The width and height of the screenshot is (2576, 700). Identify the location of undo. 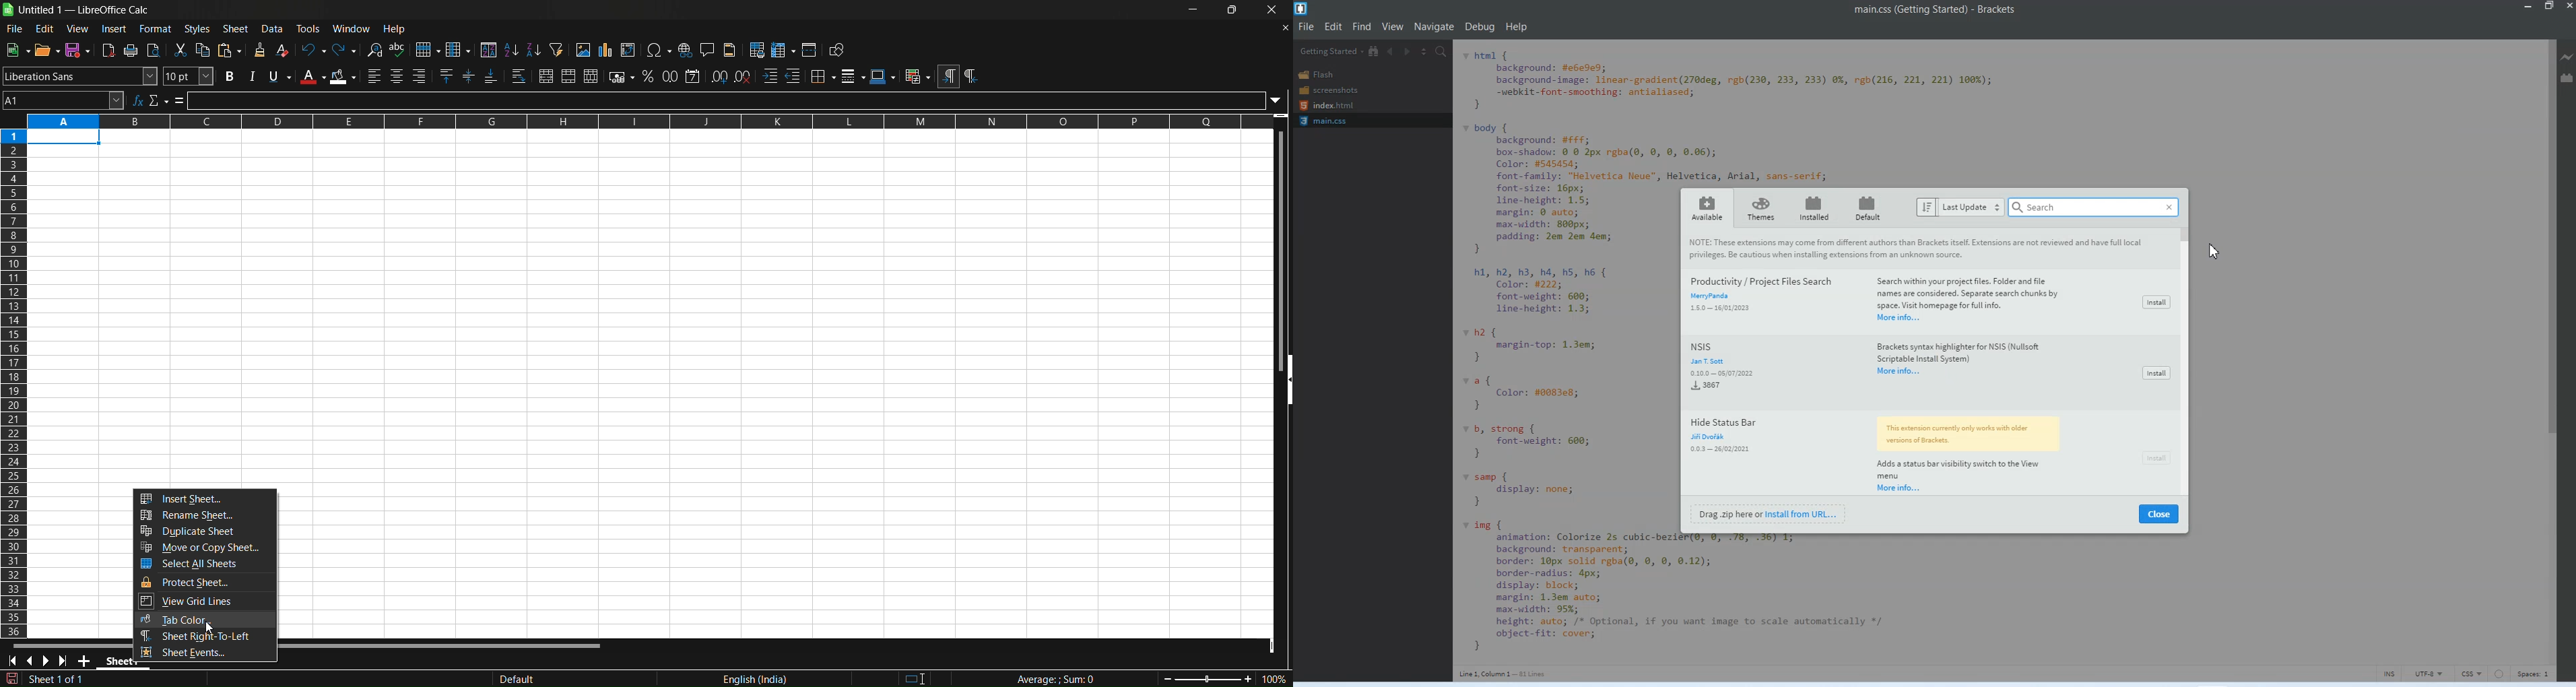
(312, 49).